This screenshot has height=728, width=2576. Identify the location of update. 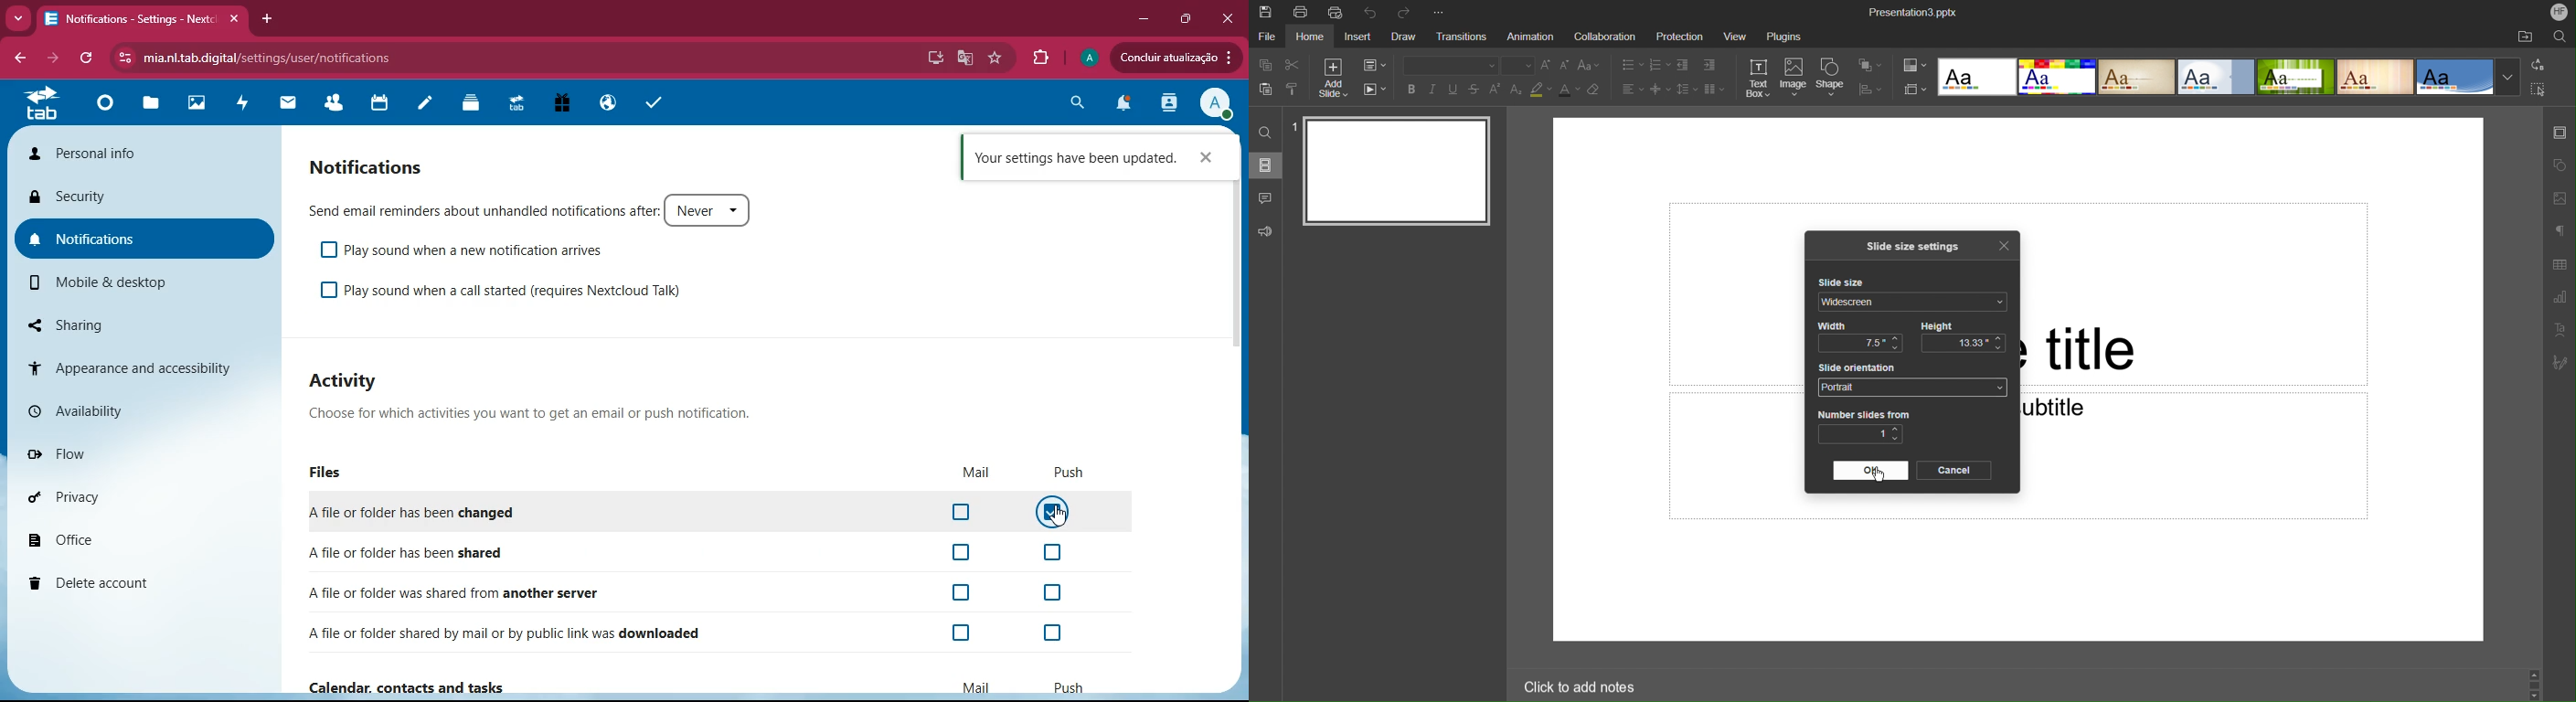
(1176, 58).